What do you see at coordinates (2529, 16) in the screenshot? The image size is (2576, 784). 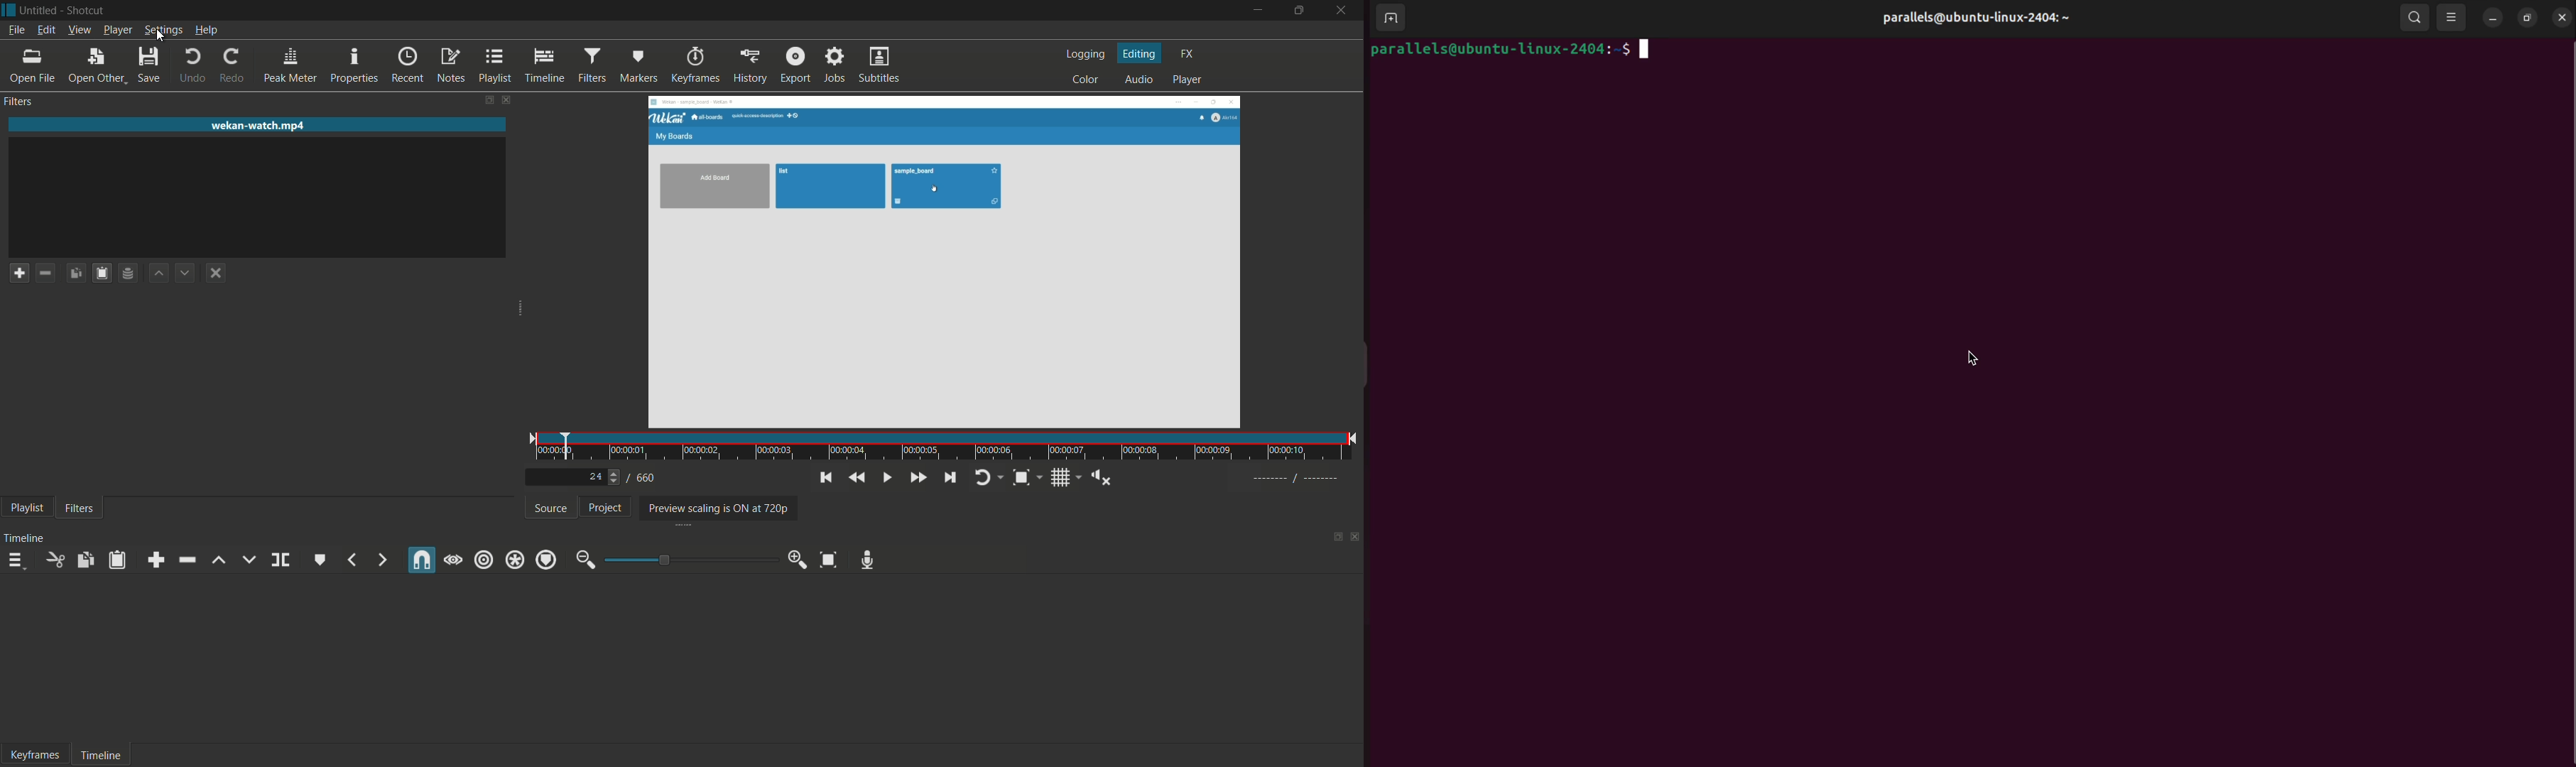 I see `resize` at bounding box center [2529, 16].